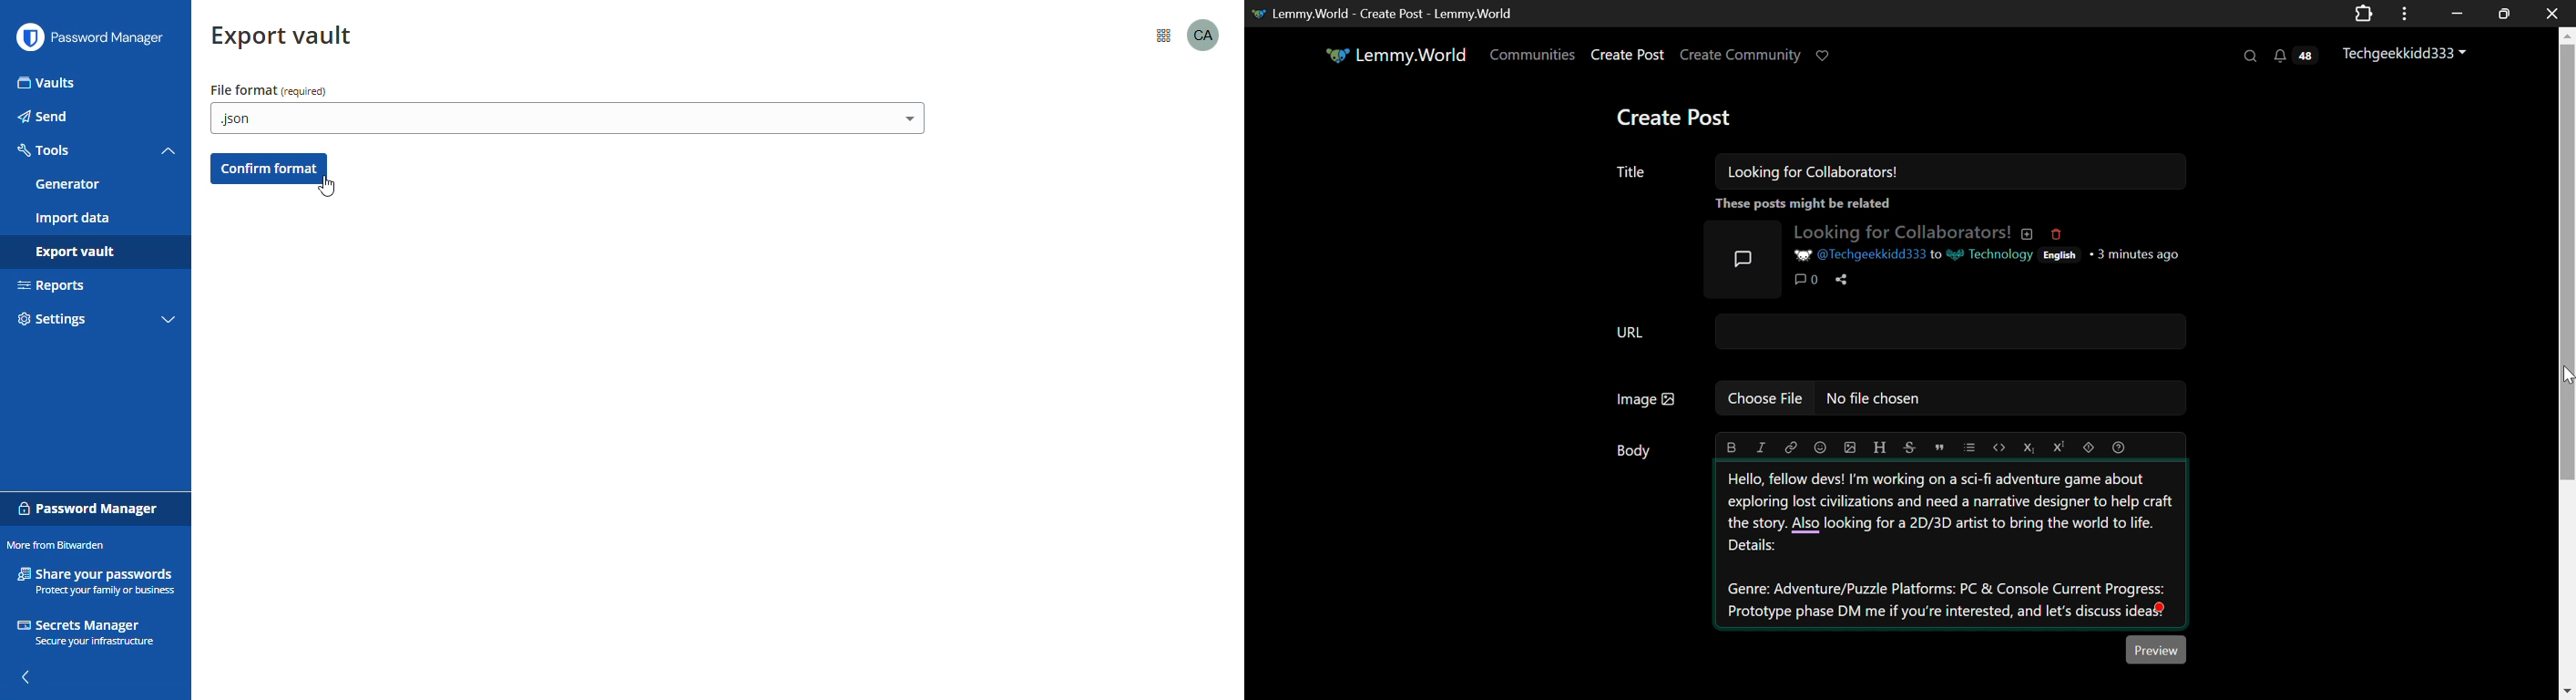 The width and height of the screenshot is (2576, 700). I want to click on password manager, so click(112, 38).